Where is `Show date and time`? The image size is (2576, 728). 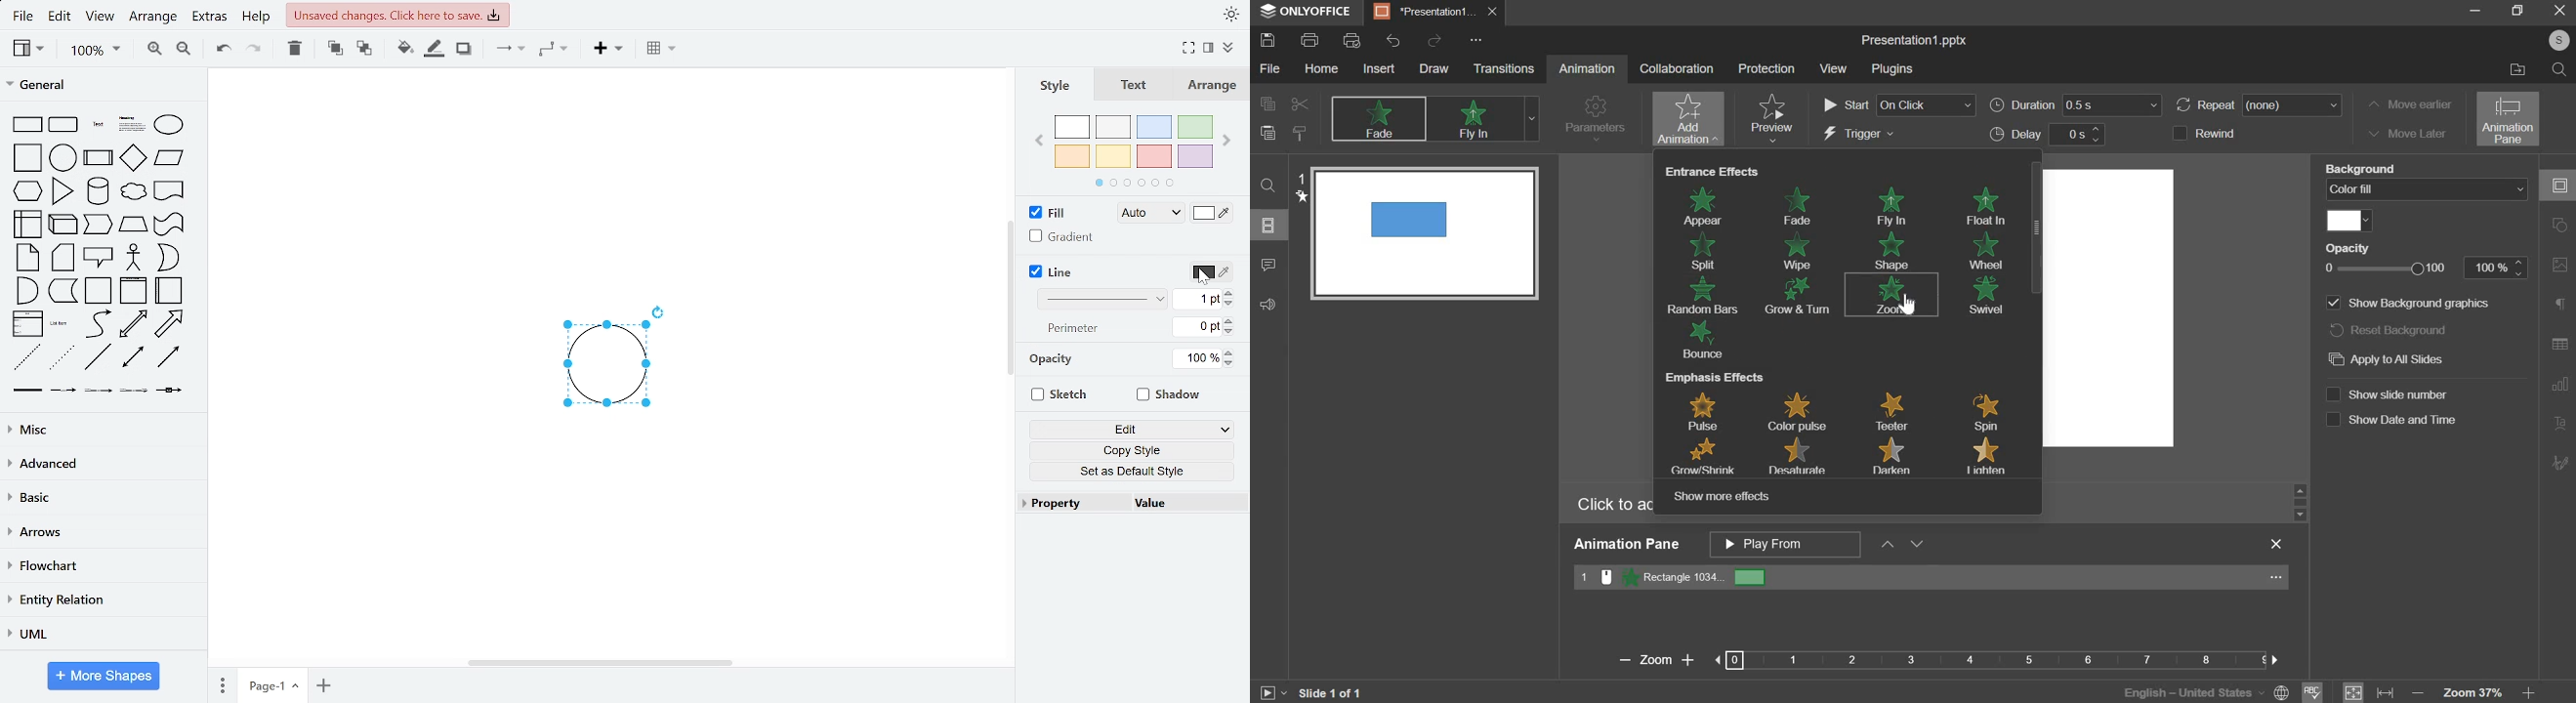 Show date and time is located at coordinates (2393, 419).